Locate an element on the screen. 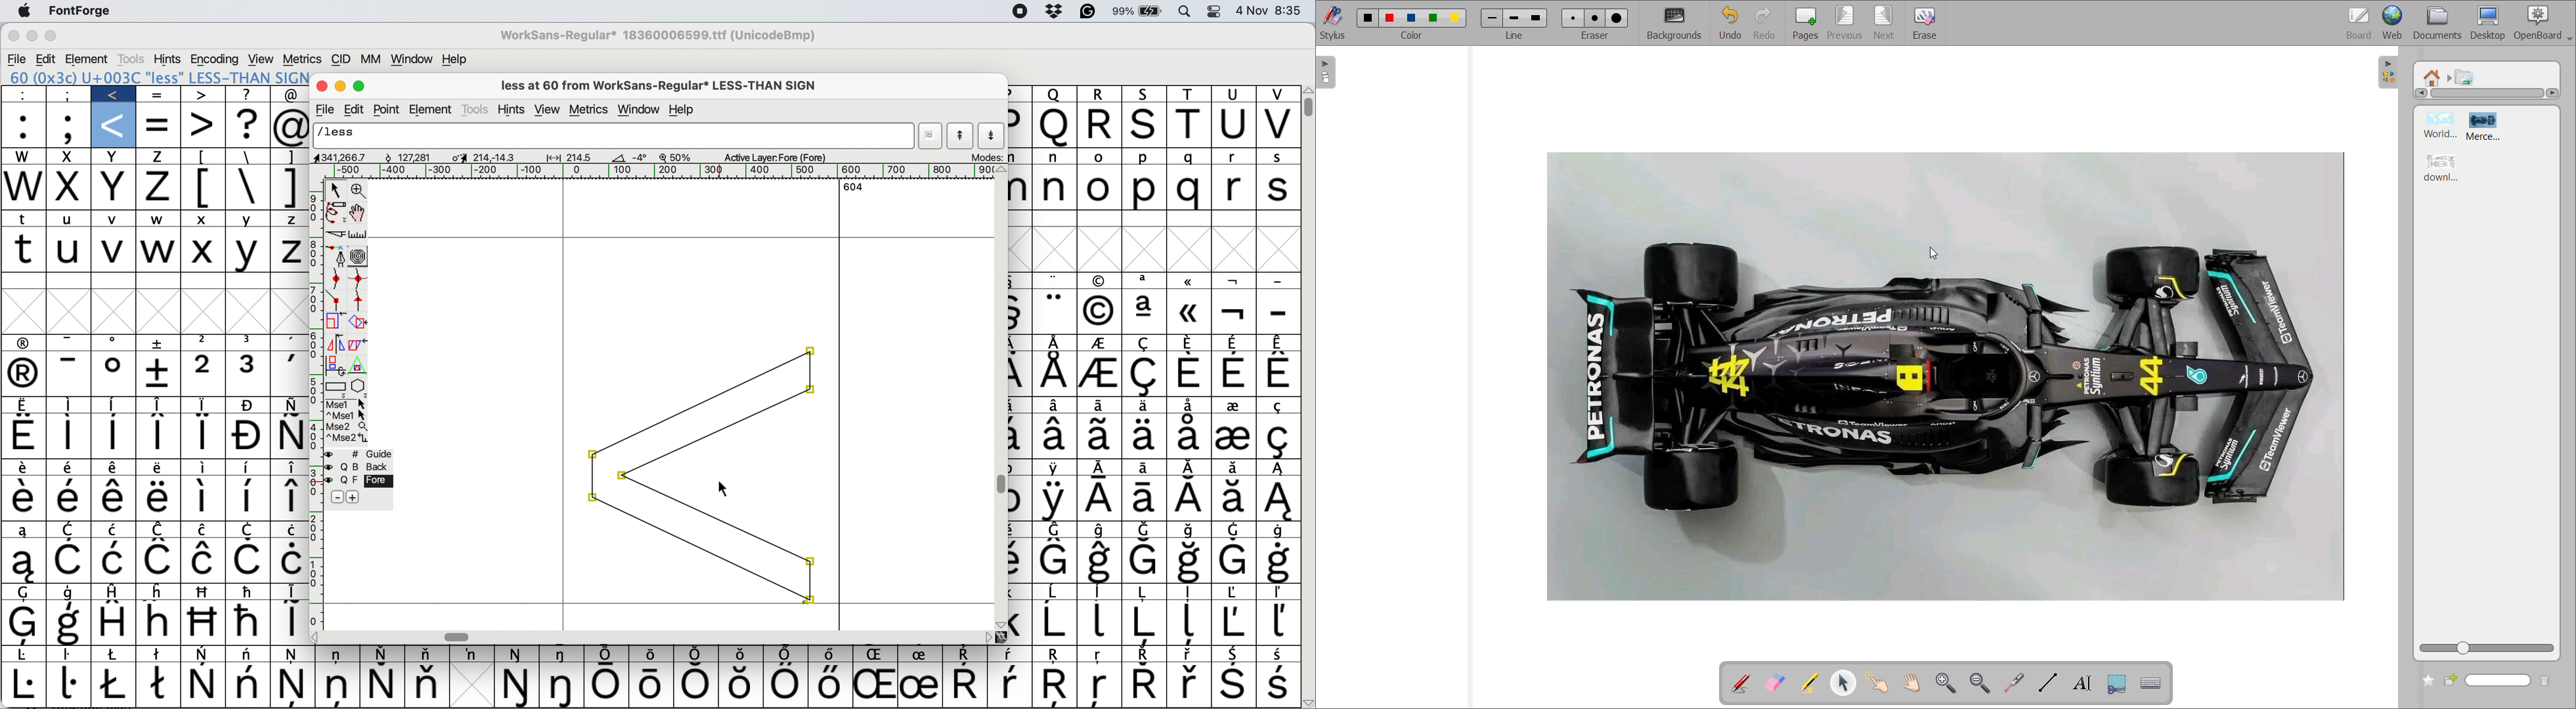 This screenshot has height=728, width=2576. stars and polygons is located at coordinates (361, 384).